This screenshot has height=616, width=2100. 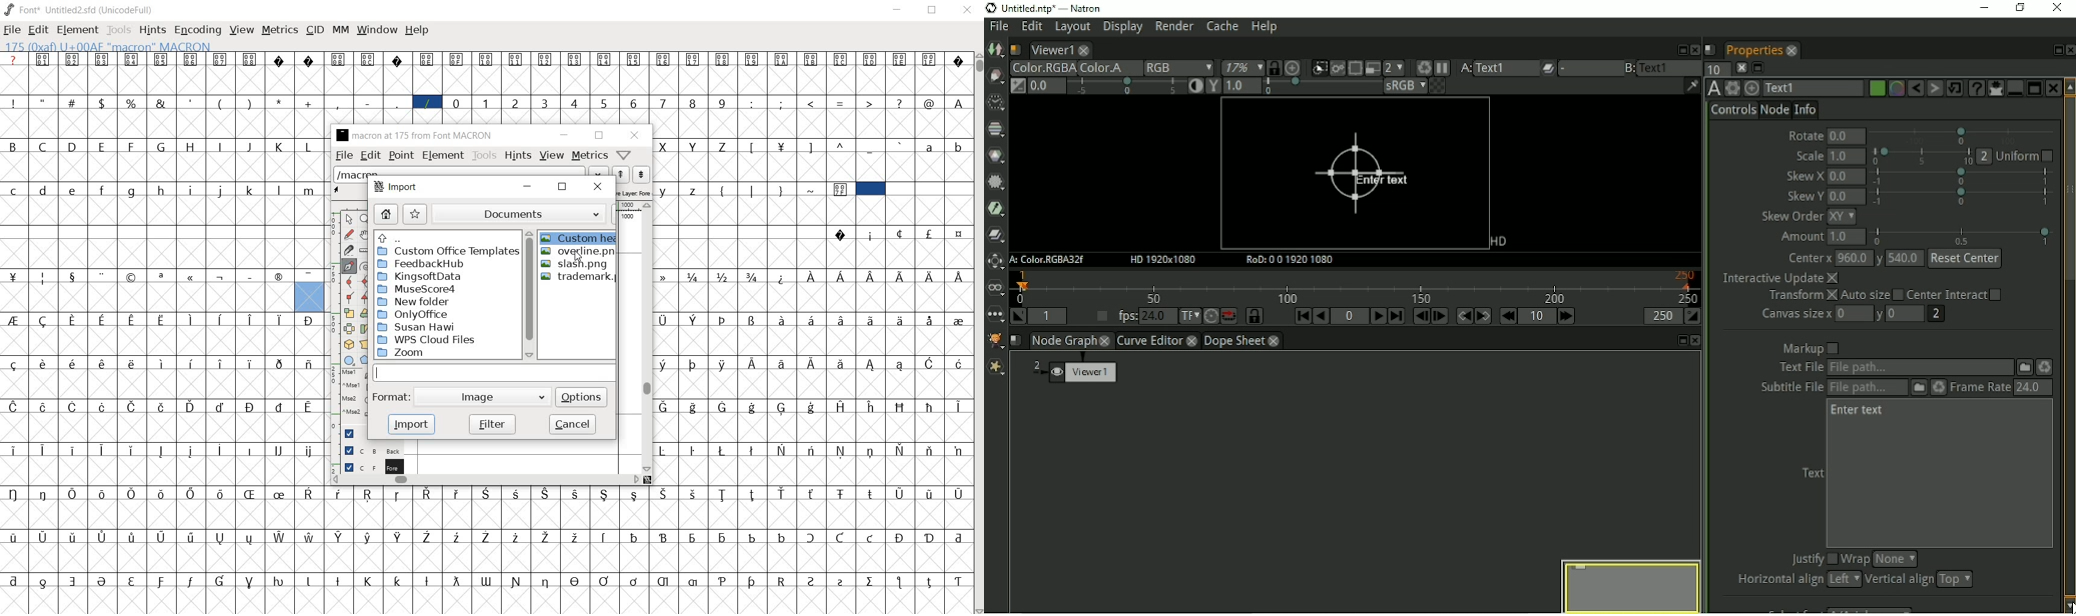 I want to click on metrics, so click(x=280, y=30).